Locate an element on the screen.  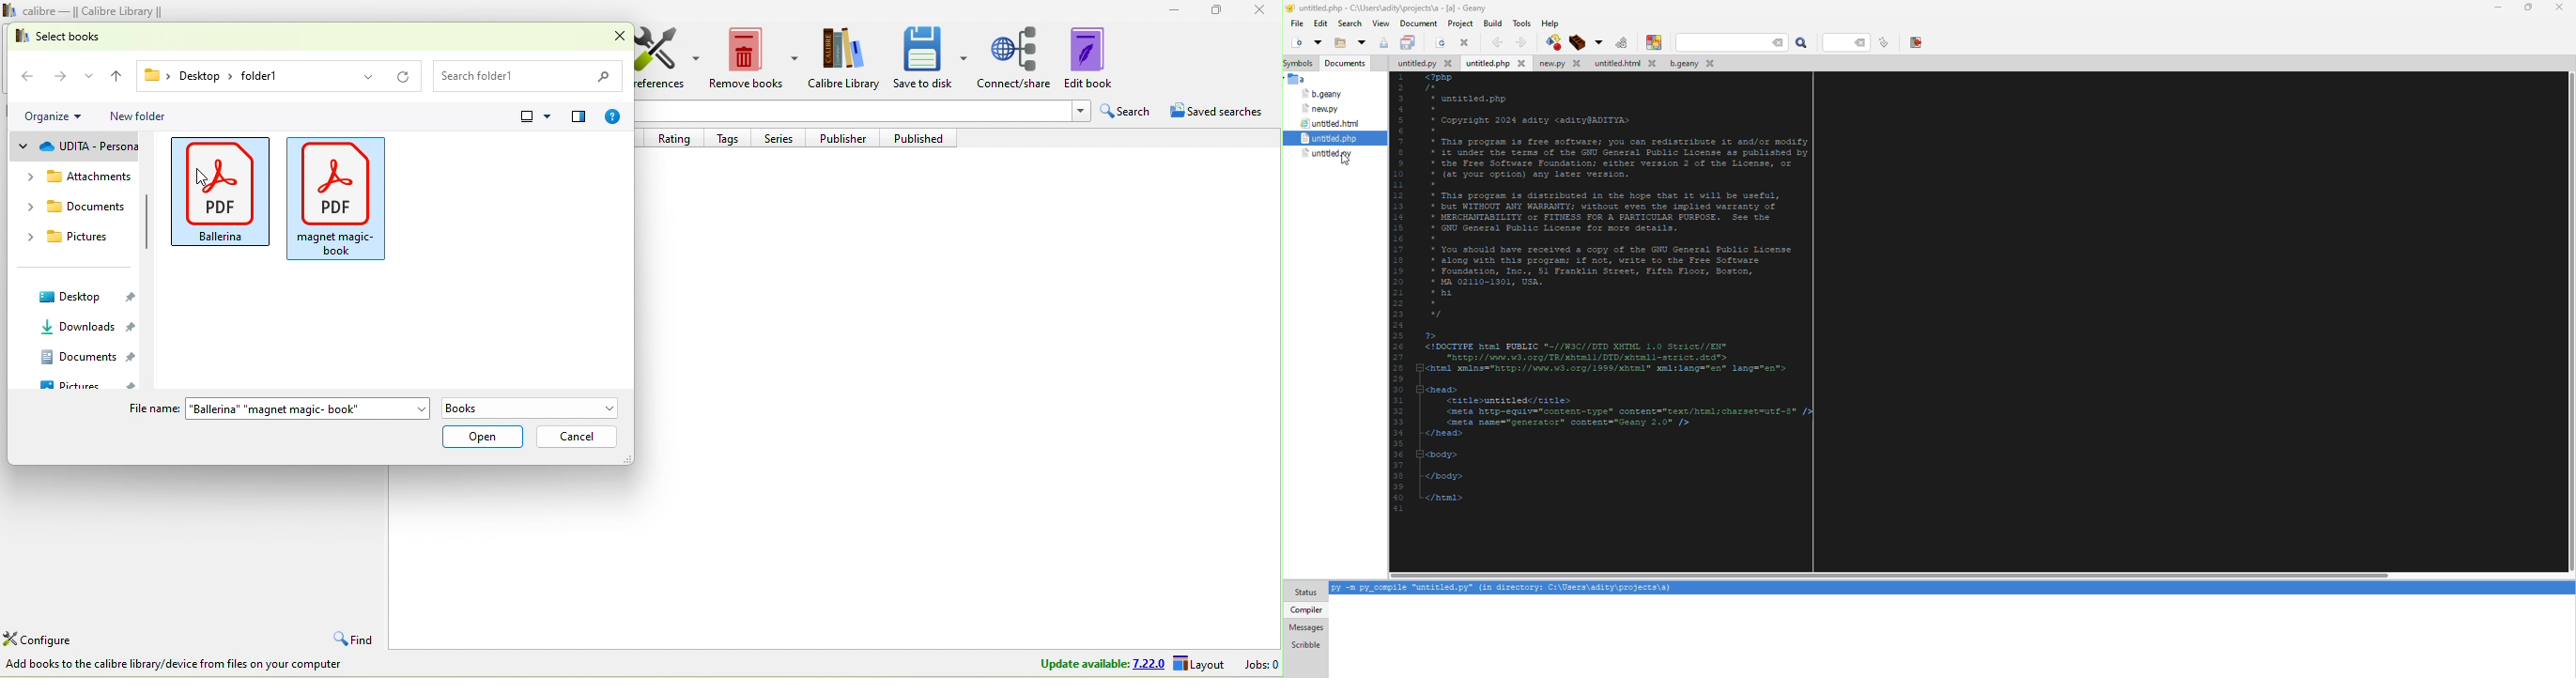
color is located at coordinates (1654, 42).